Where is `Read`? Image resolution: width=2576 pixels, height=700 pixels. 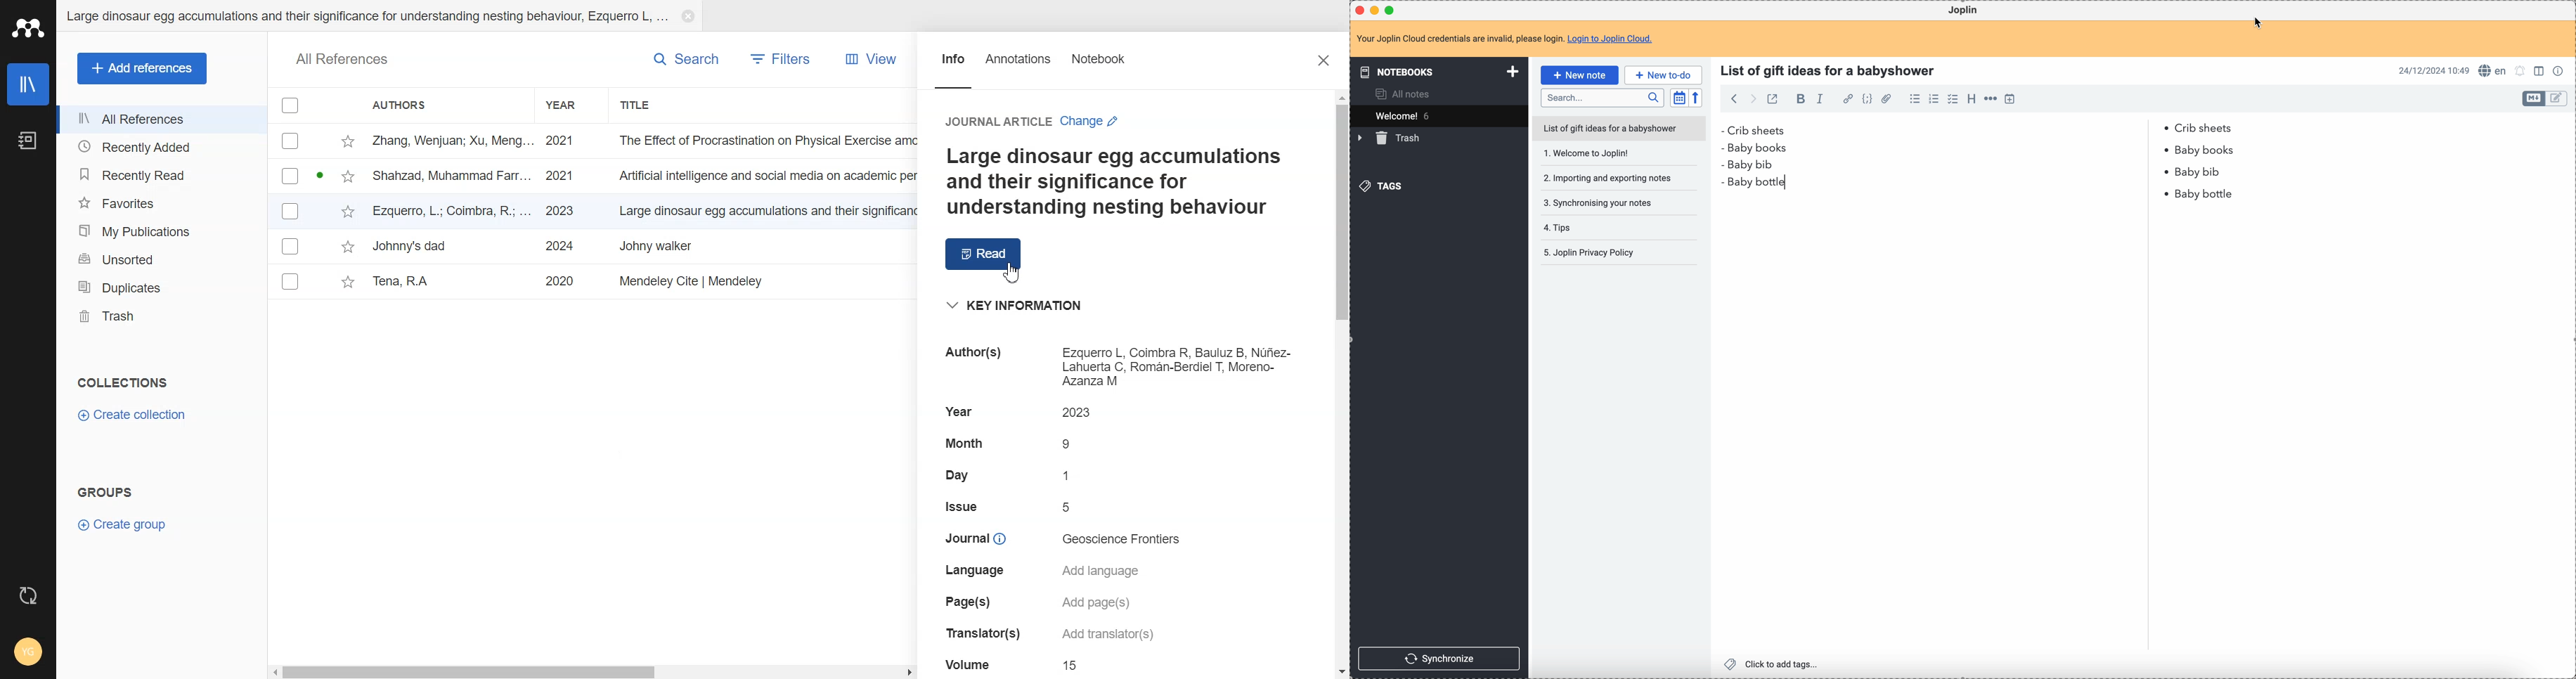
Read is located at coordinates (985, 254).